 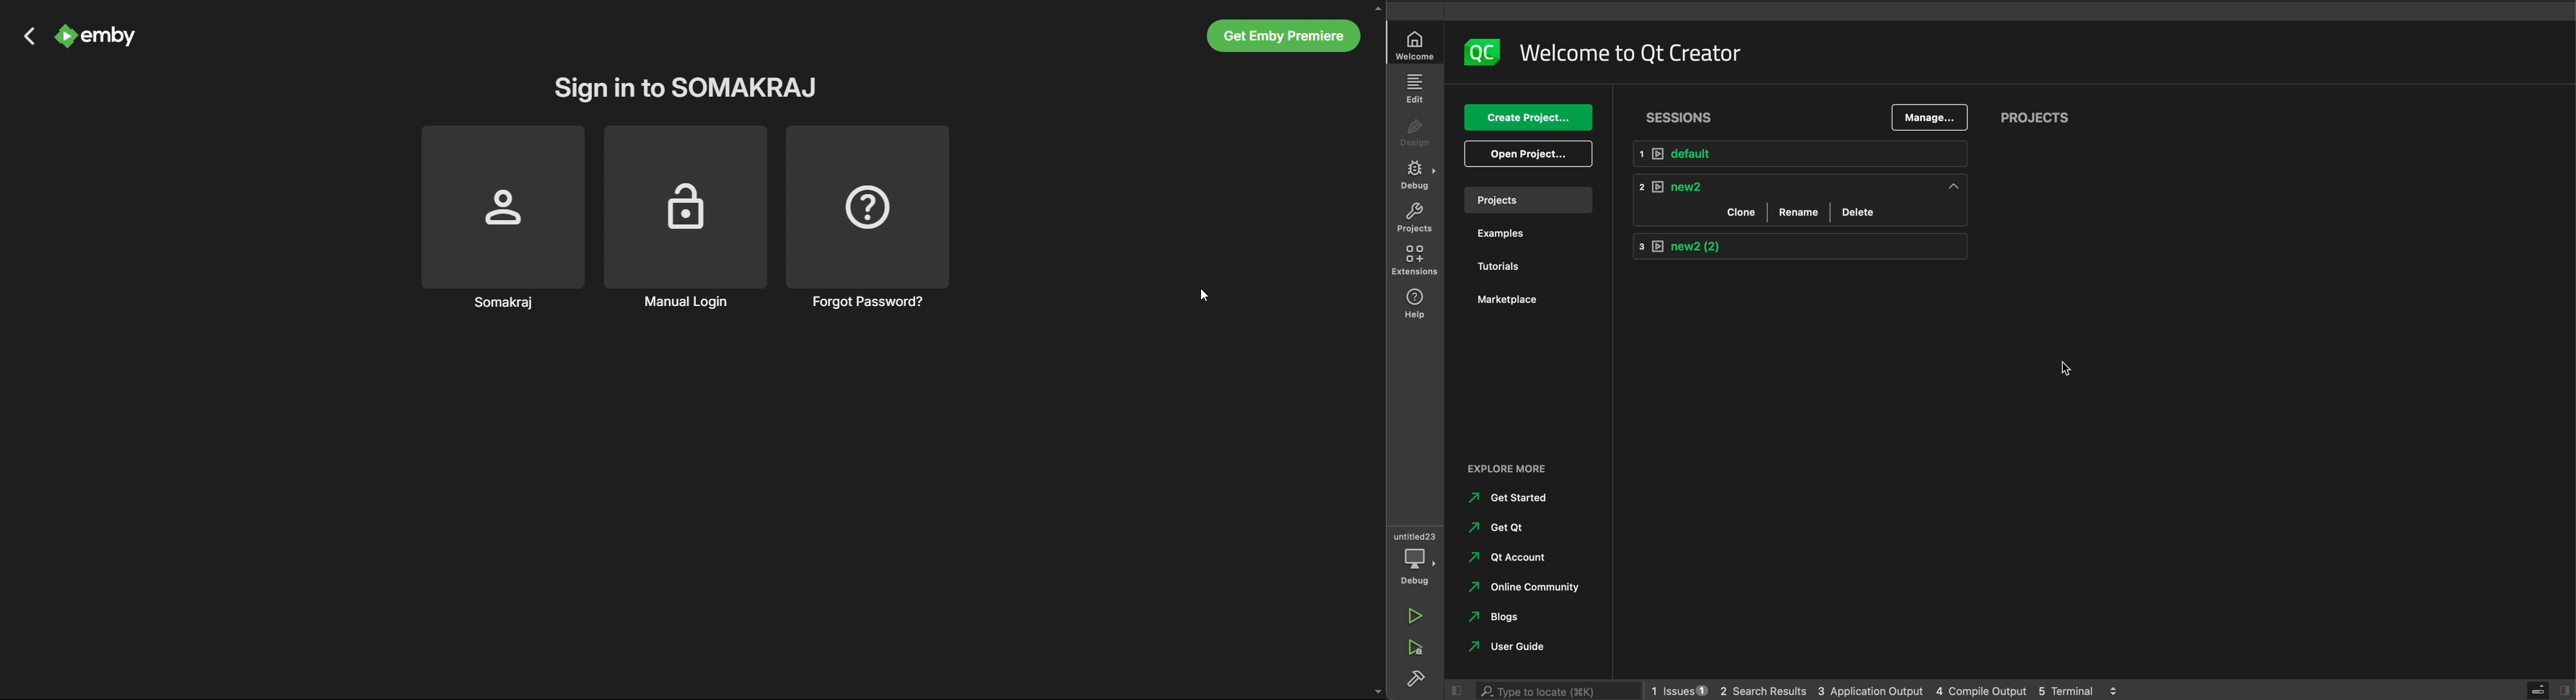 What do you see at coordinates (1680, 118) in the screenshot?
I see `sessions` at bounding box center [1680, 118].